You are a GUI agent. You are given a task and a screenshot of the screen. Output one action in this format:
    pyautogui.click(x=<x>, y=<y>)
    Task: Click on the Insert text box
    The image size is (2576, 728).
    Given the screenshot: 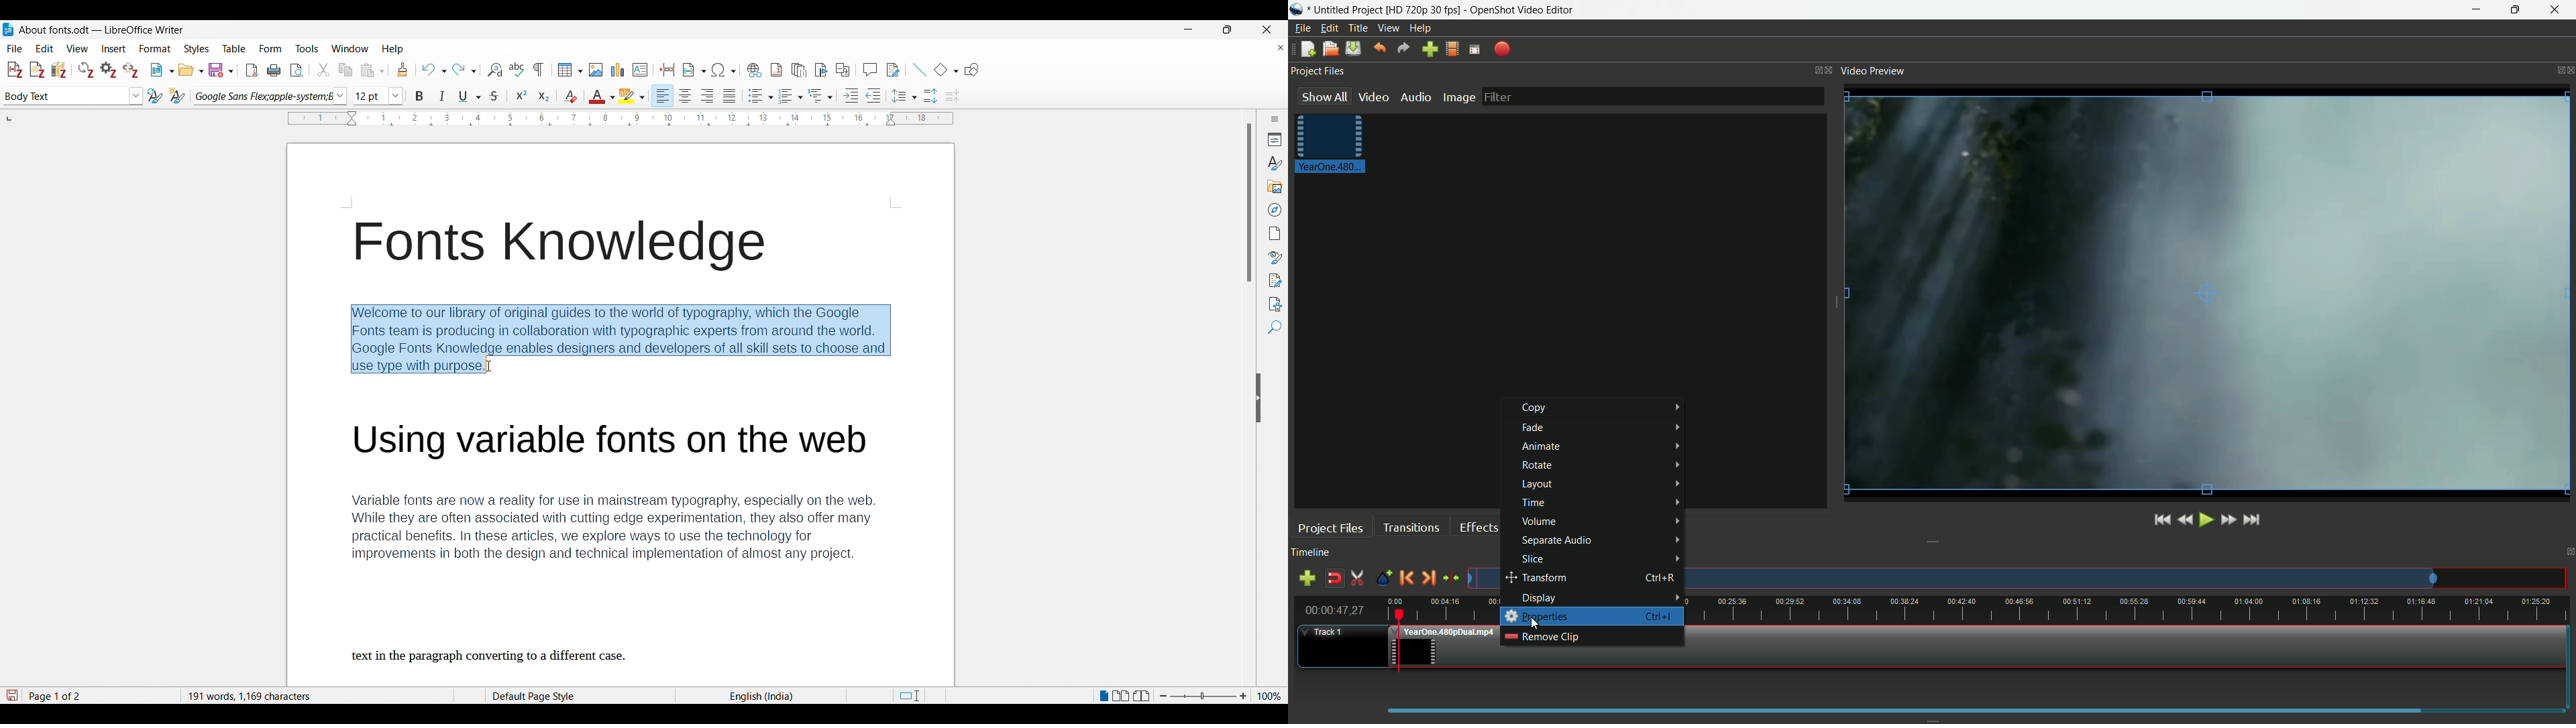 What is the action you would take?
    pyautogui.click(x=640, y=70)
    